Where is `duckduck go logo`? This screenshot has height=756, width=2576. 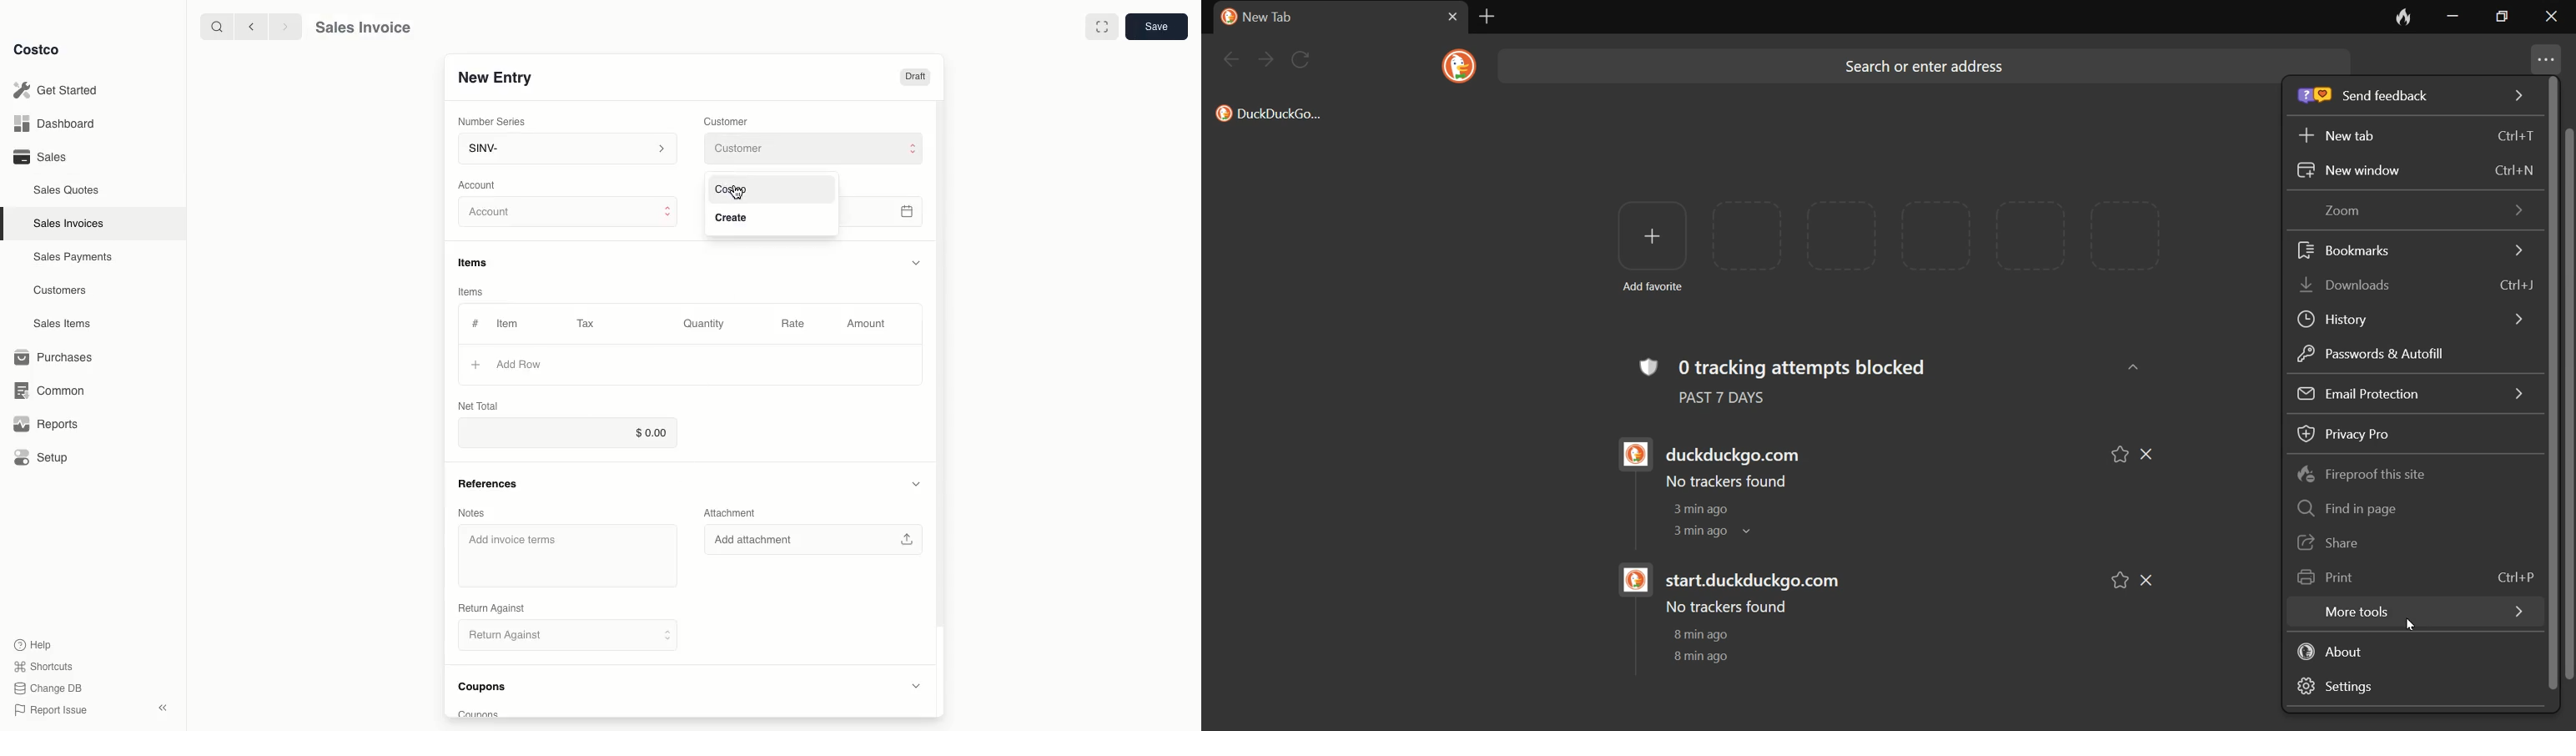
duckduck go logo is located at coordinates (1456, 65).